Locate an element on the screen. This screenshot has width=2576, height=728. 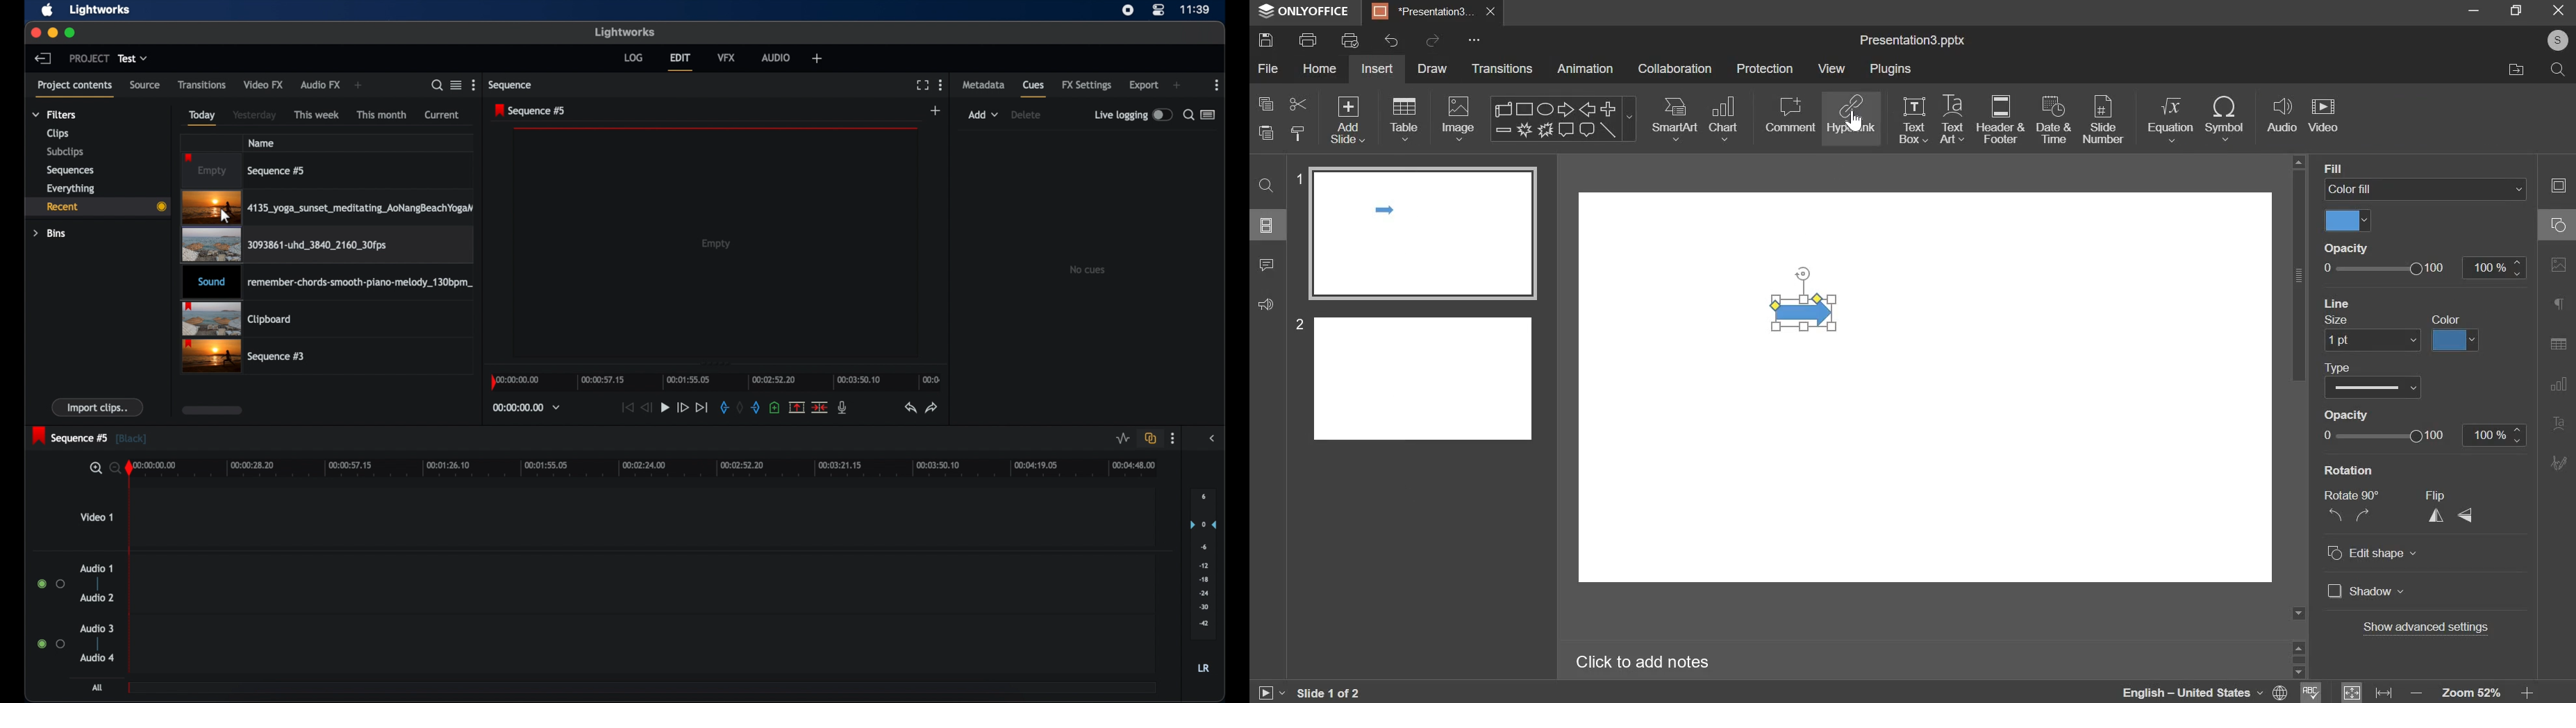
current is located at coordinates (443, 115).